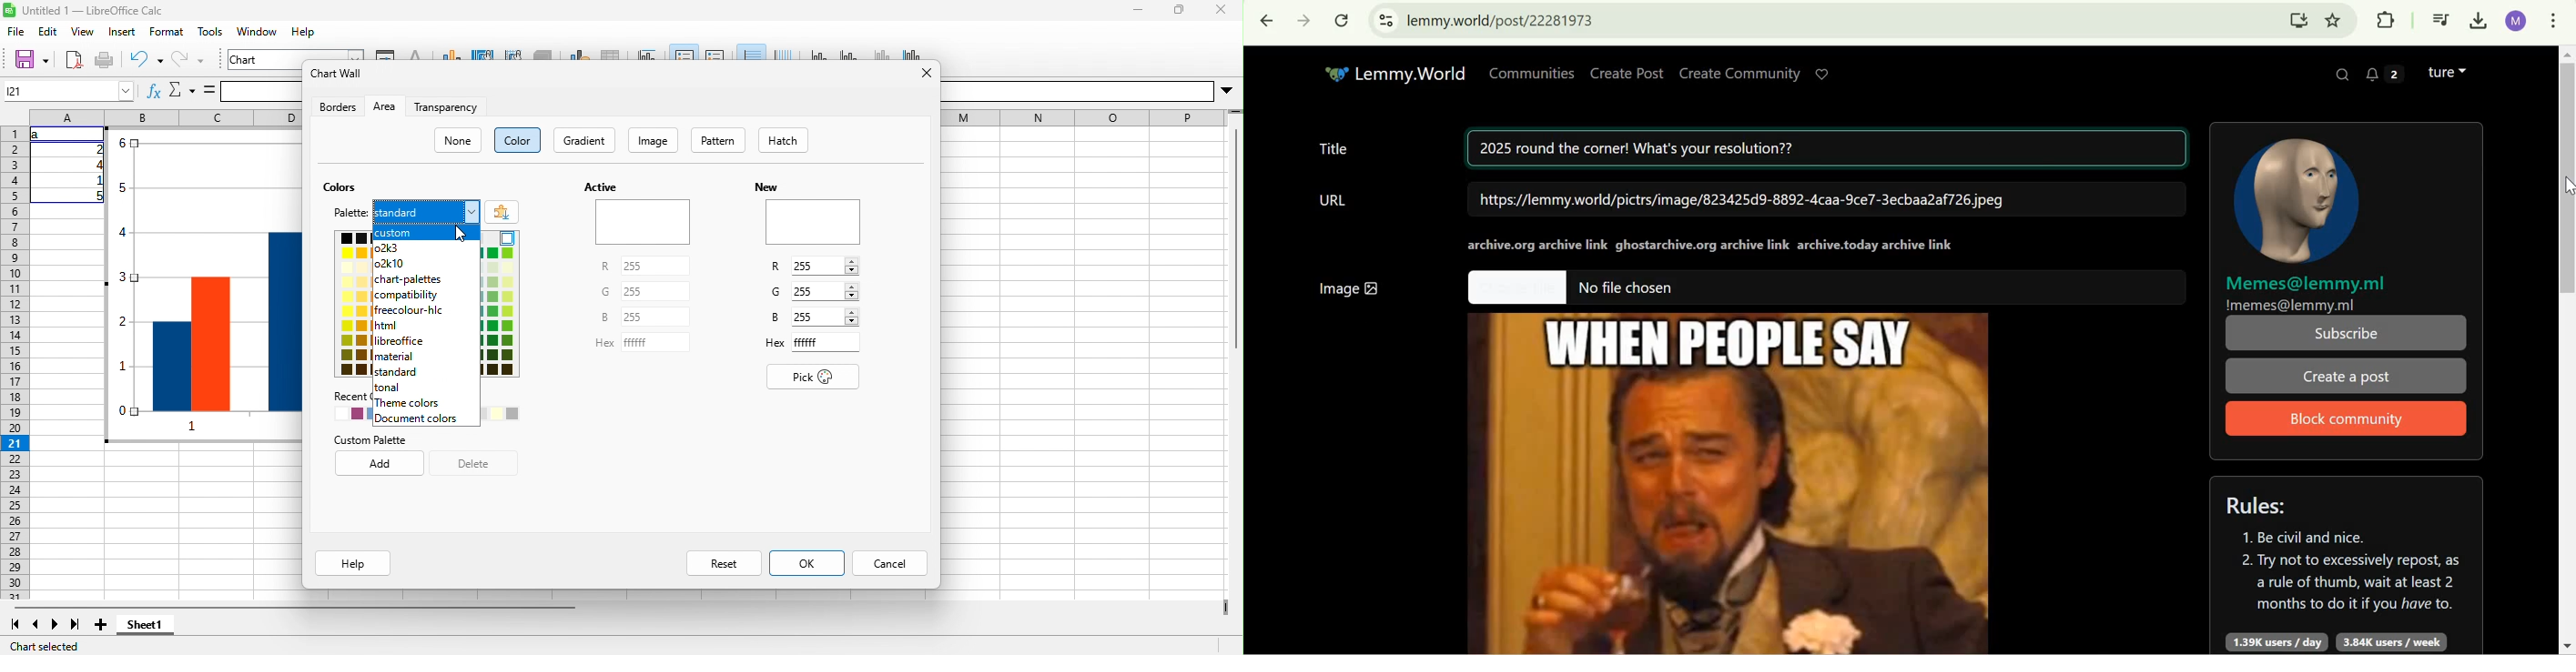 This screenshot has width=2576, height=672. I want to click on 2, so click(96, 149).